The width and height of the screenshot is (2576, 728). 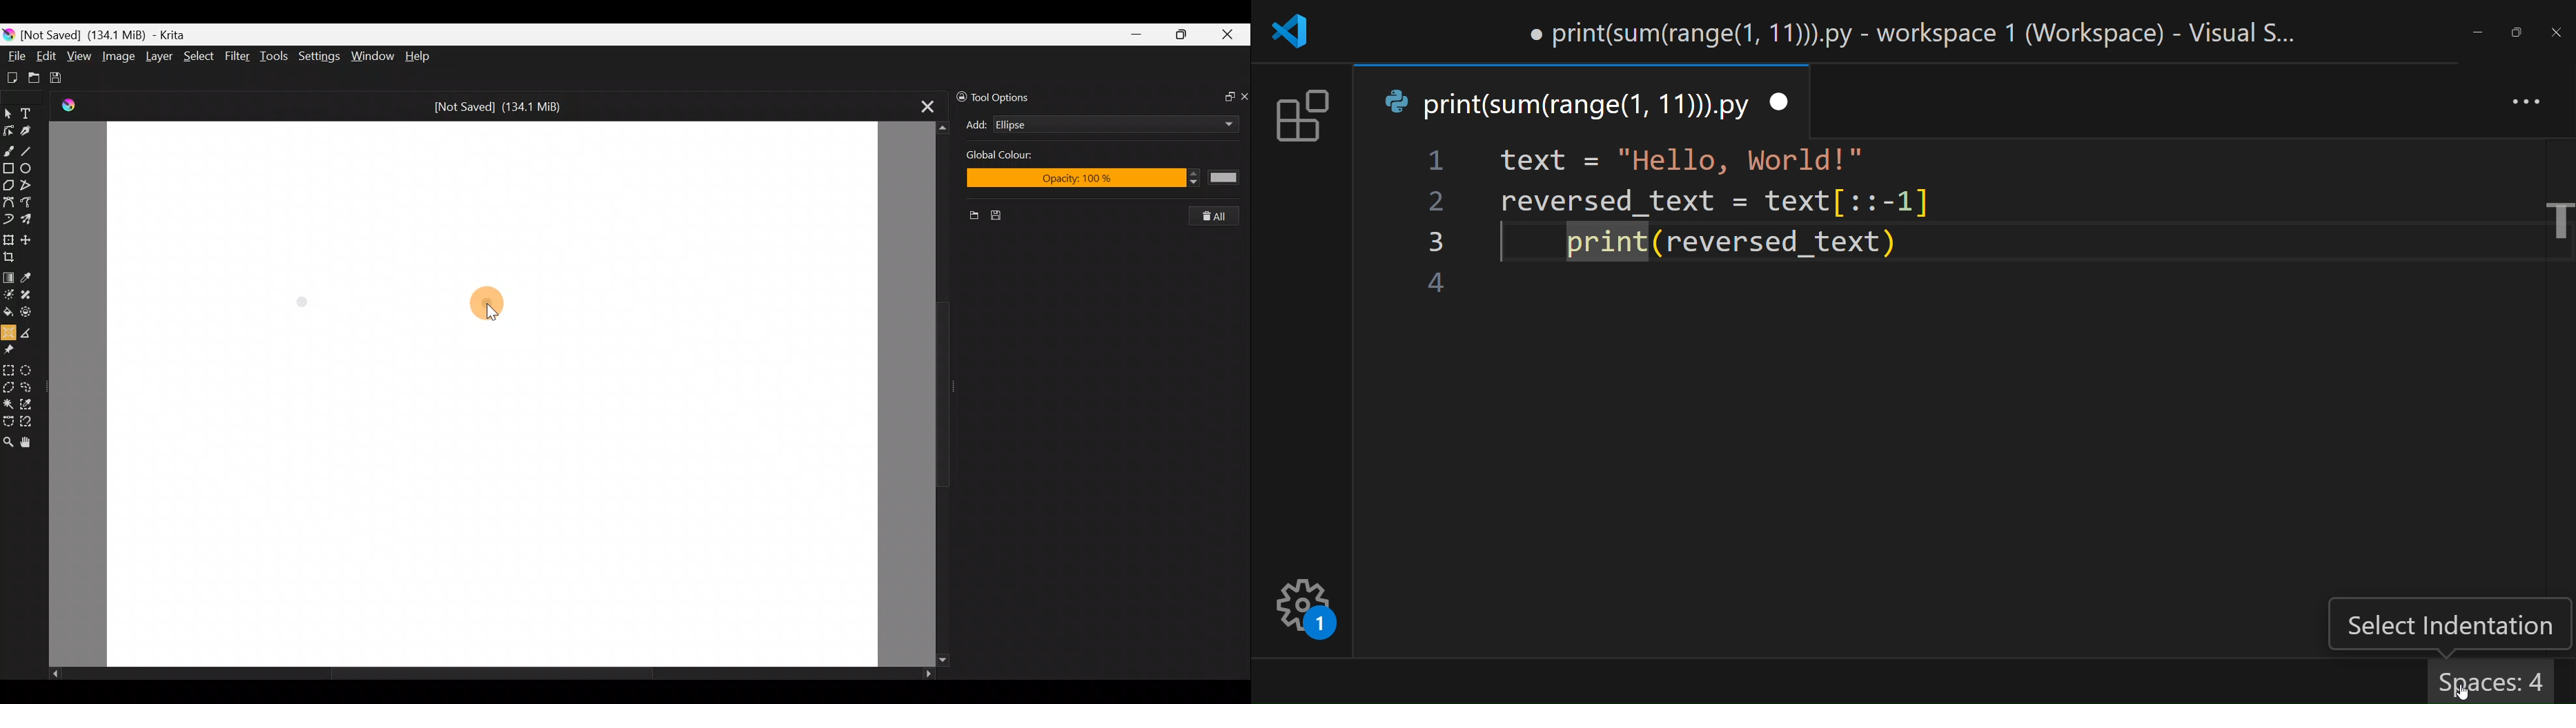 What do you see at coordinates (2476, 32) in the screenshot?
I see `minimize` at bounding box center [2476, 32].